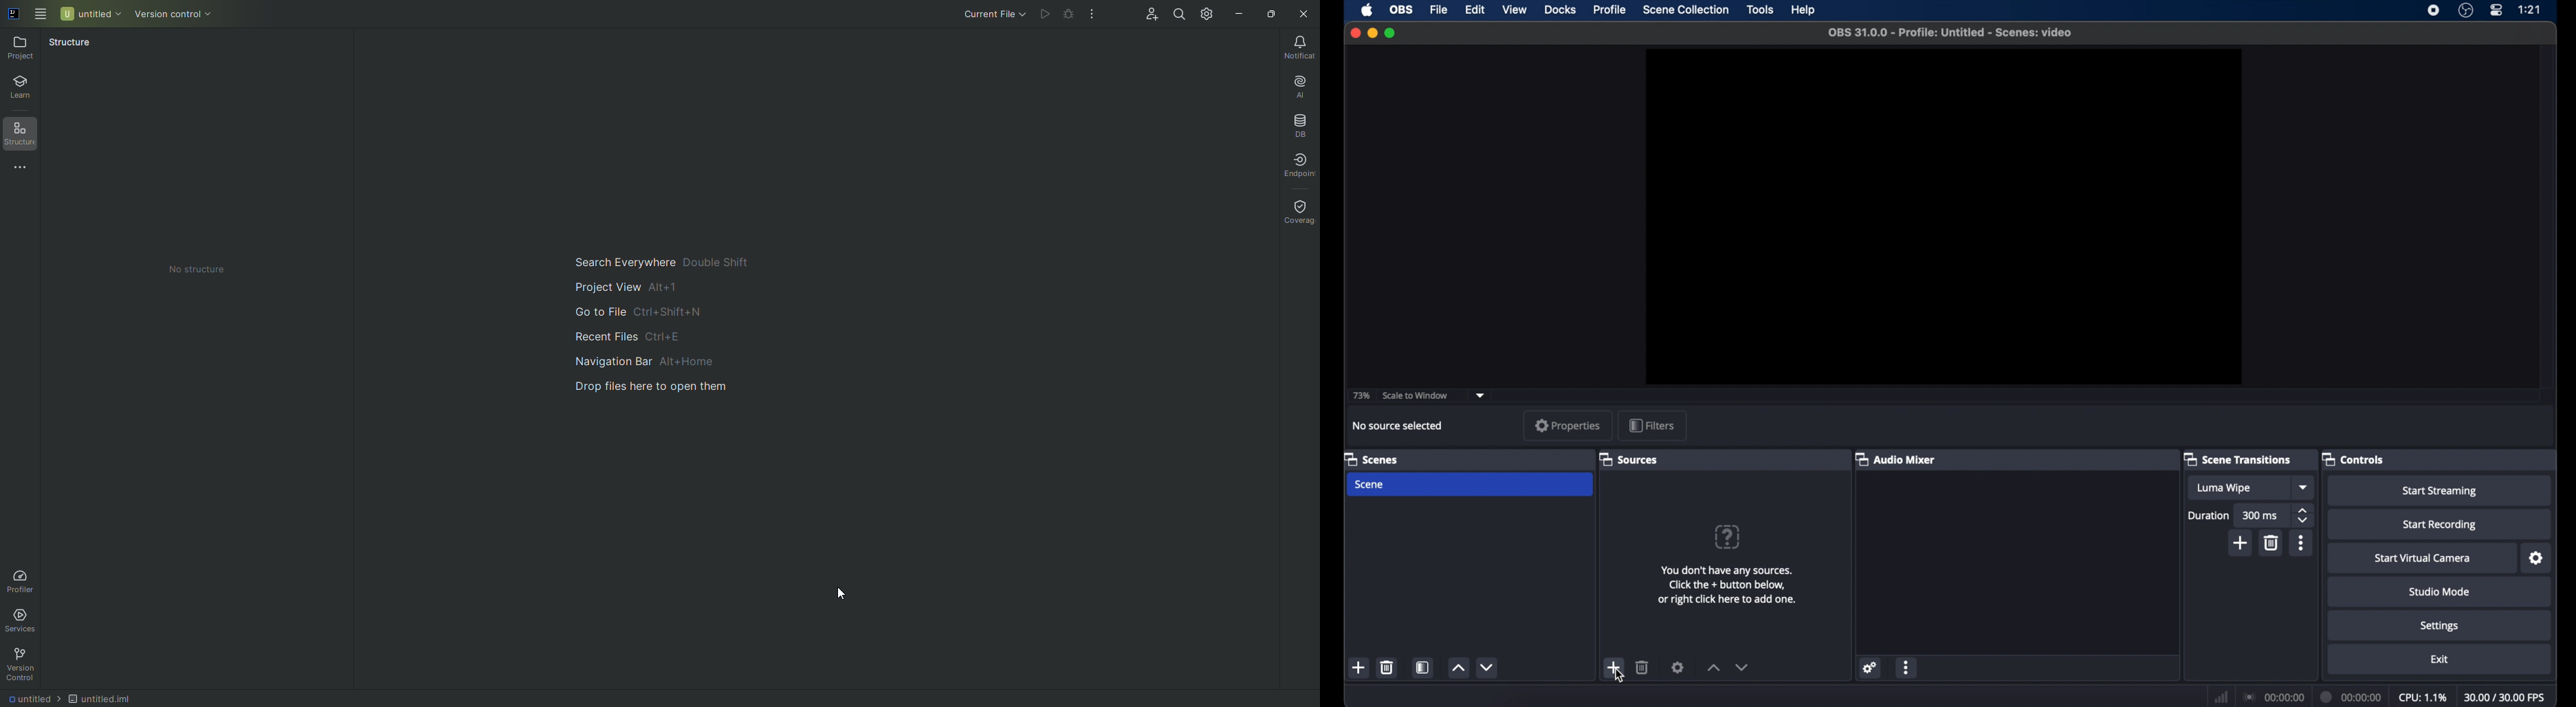 The image size is (2576, 728). What do you see at coordinates (1488, 667) in the screenshot?
I see `decrement` at bounding box center [1488, 667].